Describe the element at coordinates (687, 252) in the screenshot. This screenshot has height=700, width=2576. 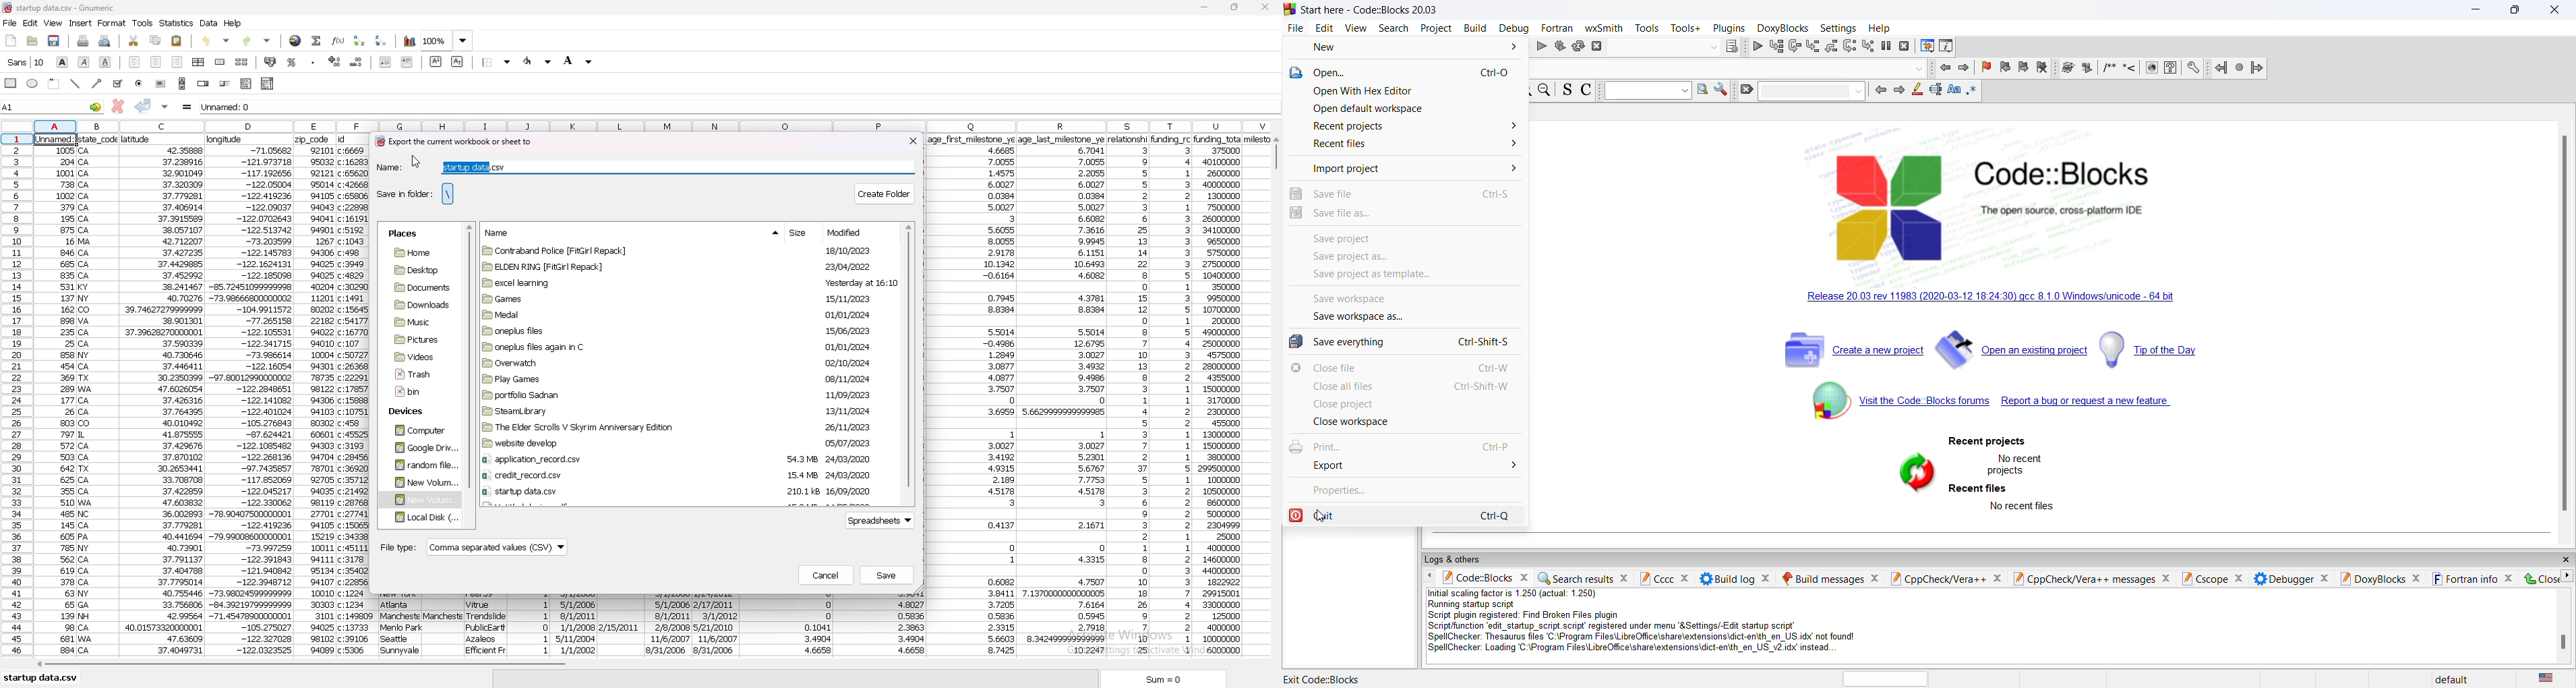
I see `folder` at that location.